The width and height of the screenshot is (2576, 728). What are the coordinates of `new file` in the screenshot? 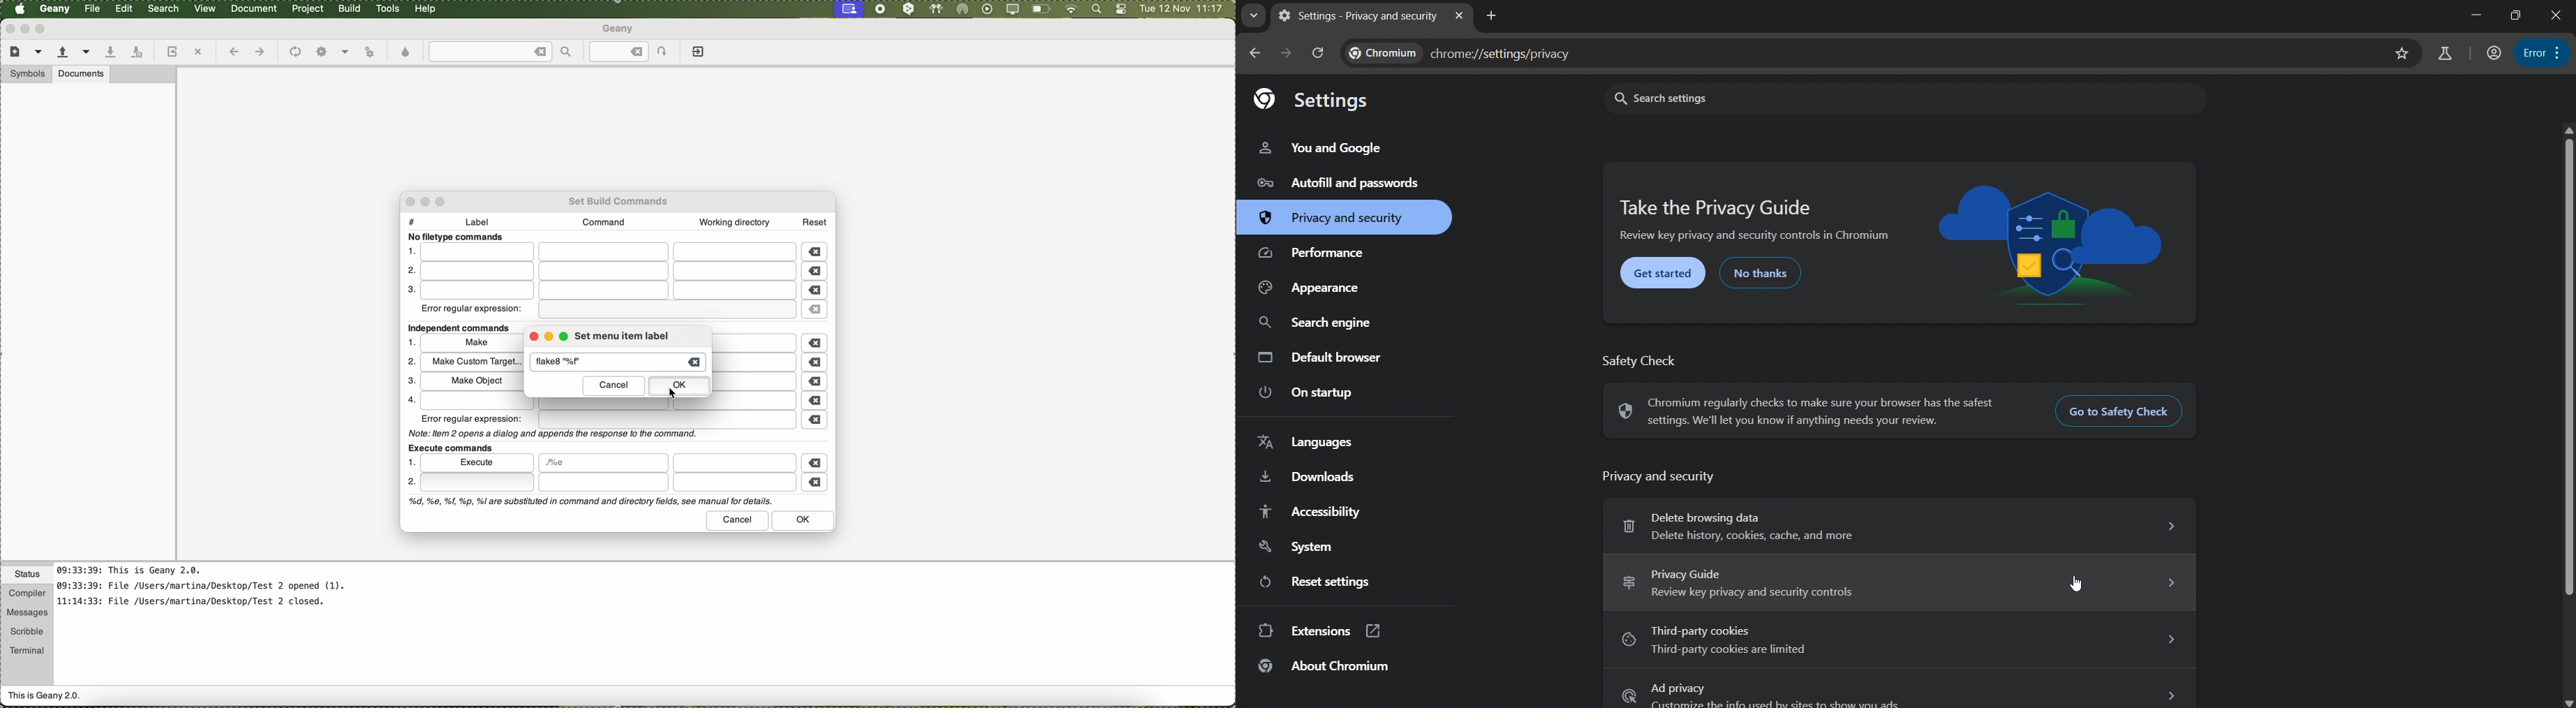 It's located at (13, 50).